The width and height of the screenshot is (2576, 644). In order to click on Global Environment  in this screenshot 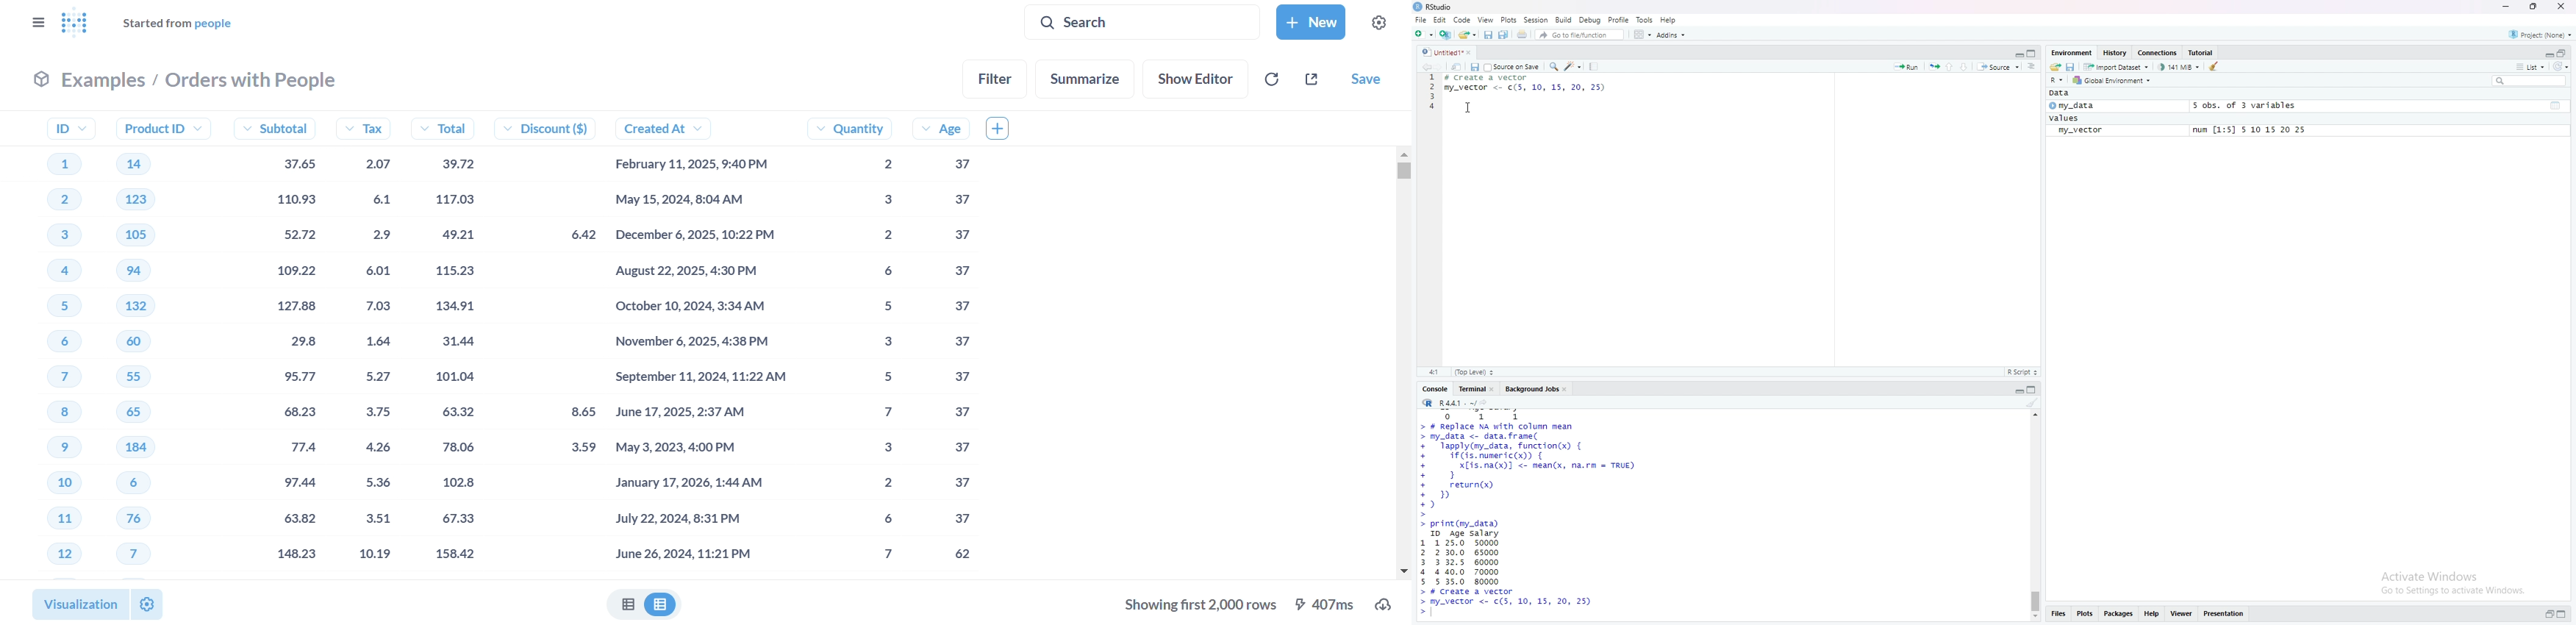, I will do `click(2115, 80)`.